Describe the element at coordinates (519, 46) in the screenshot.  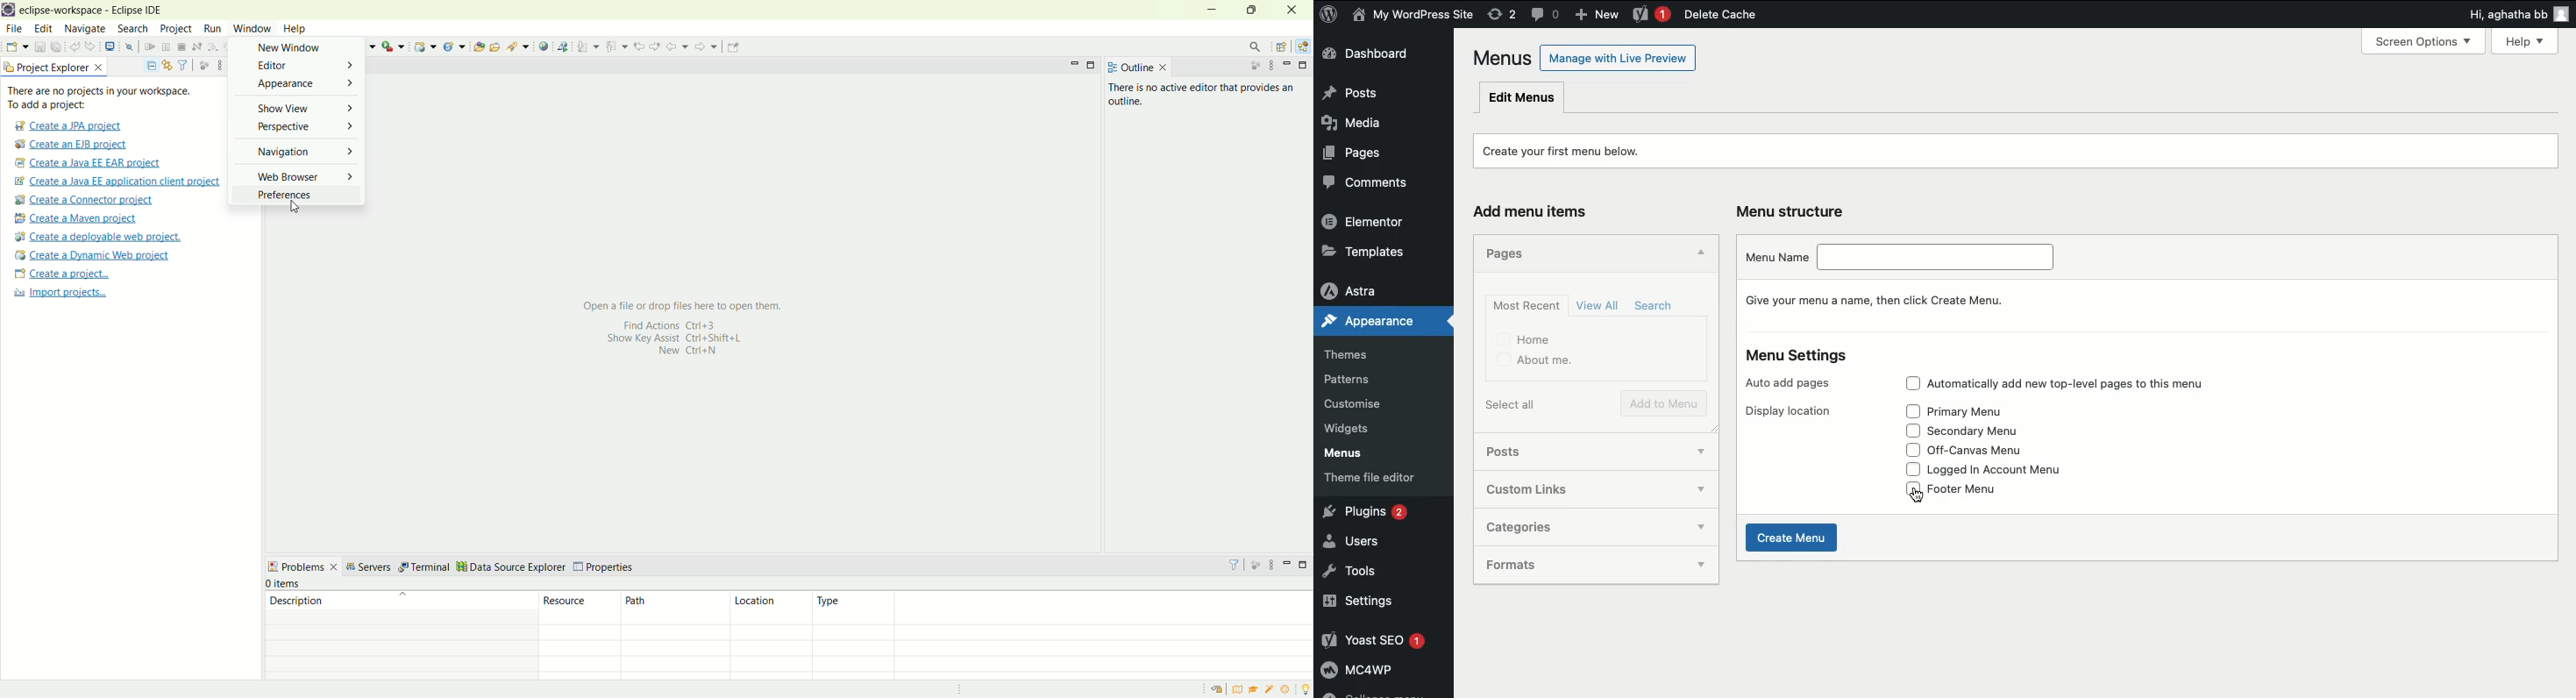
I see `search` at that location.